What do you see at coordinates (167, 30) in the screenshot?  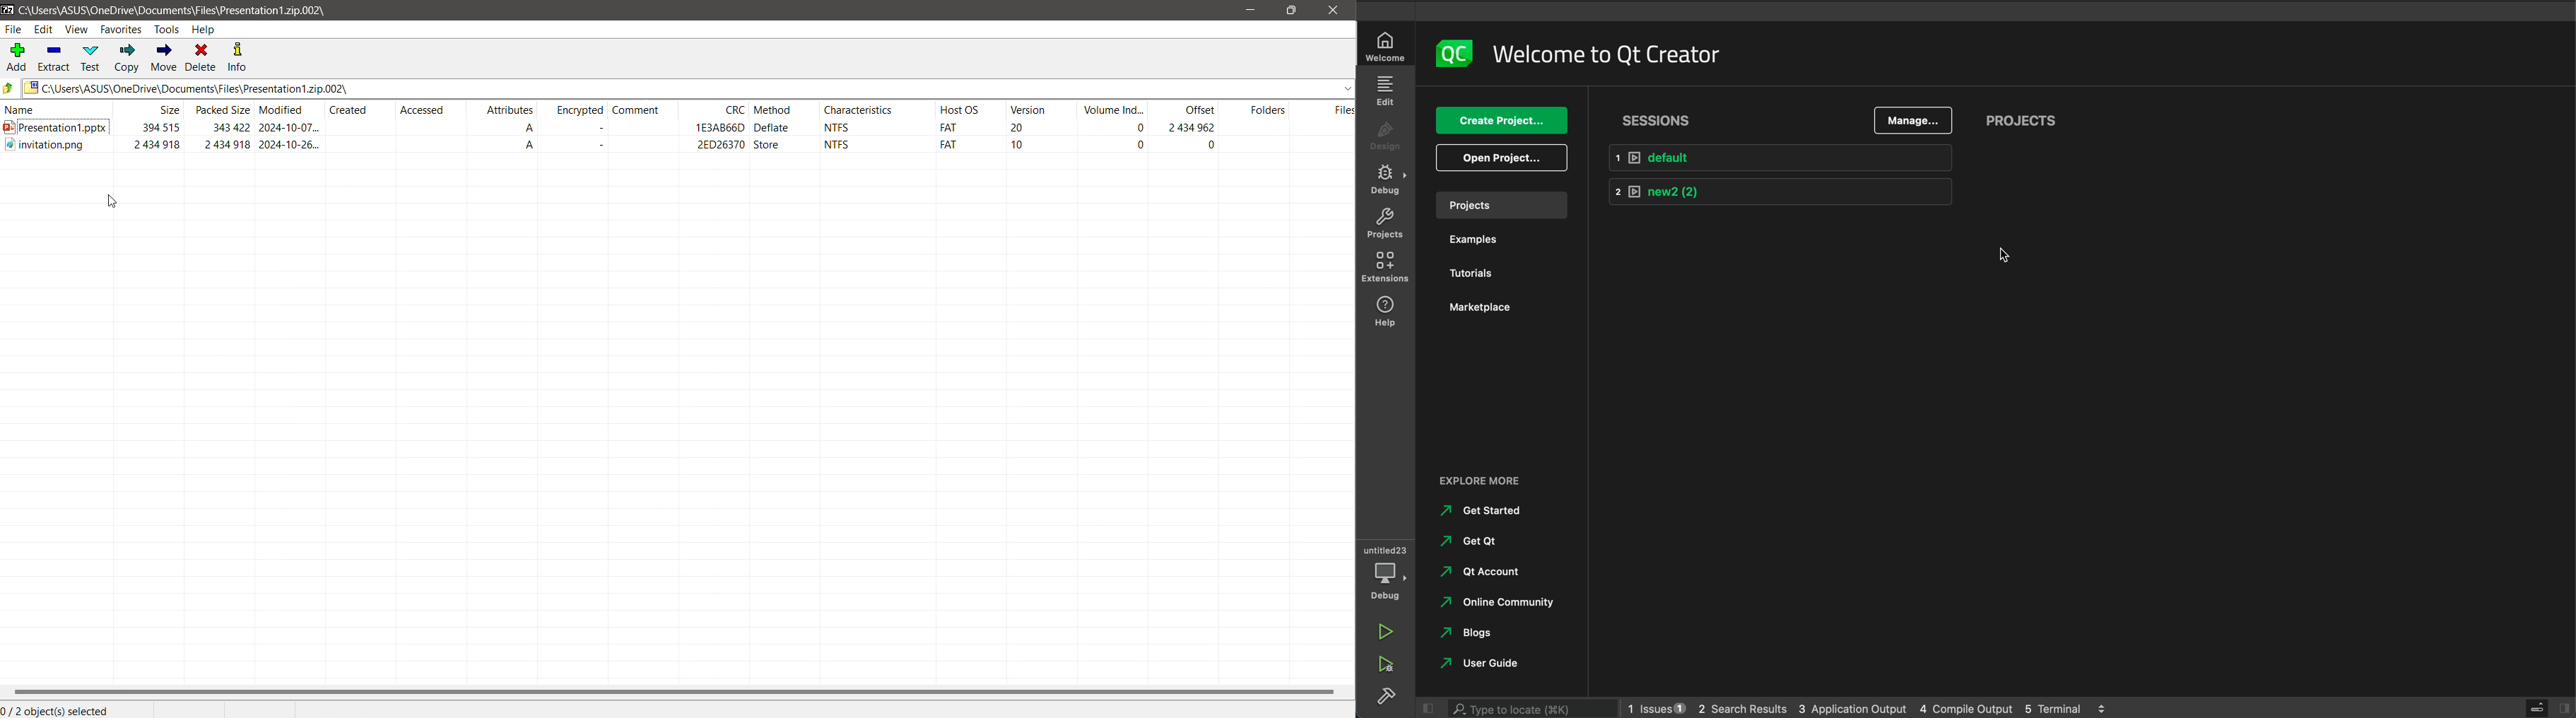 I see `Tools` at bounding box center [167, 30].